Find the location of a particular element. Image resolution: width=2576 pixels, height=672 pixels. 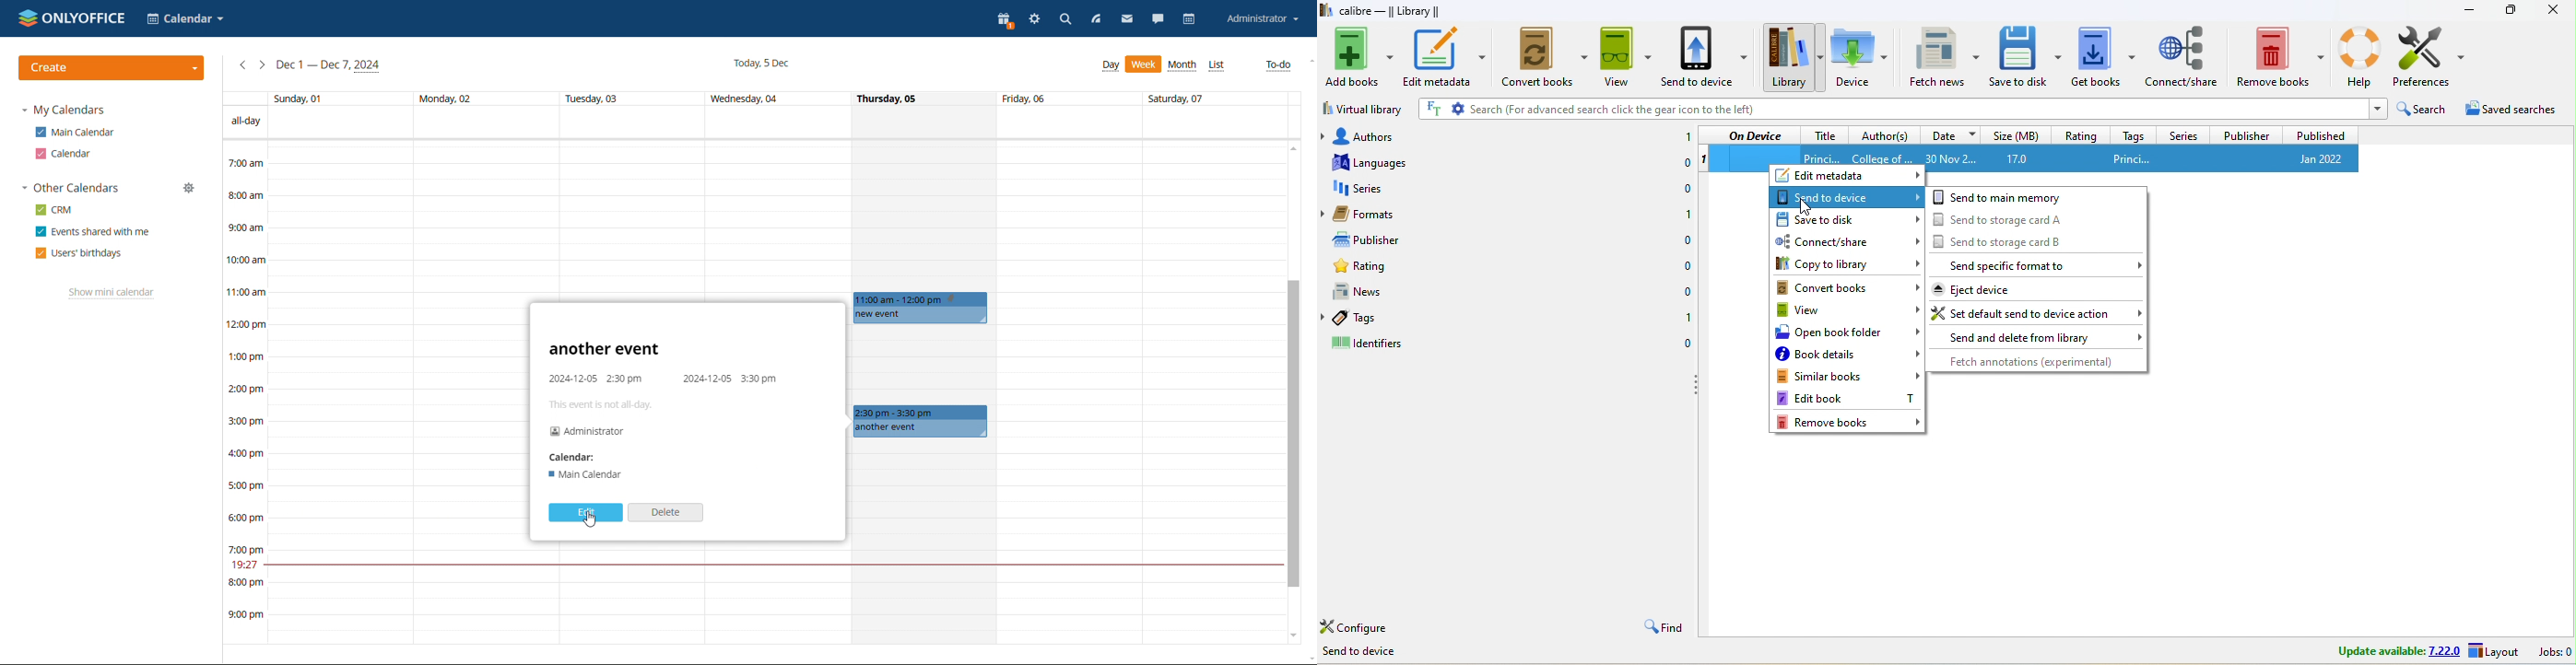

other calendars is located at coordinates (70, 189).